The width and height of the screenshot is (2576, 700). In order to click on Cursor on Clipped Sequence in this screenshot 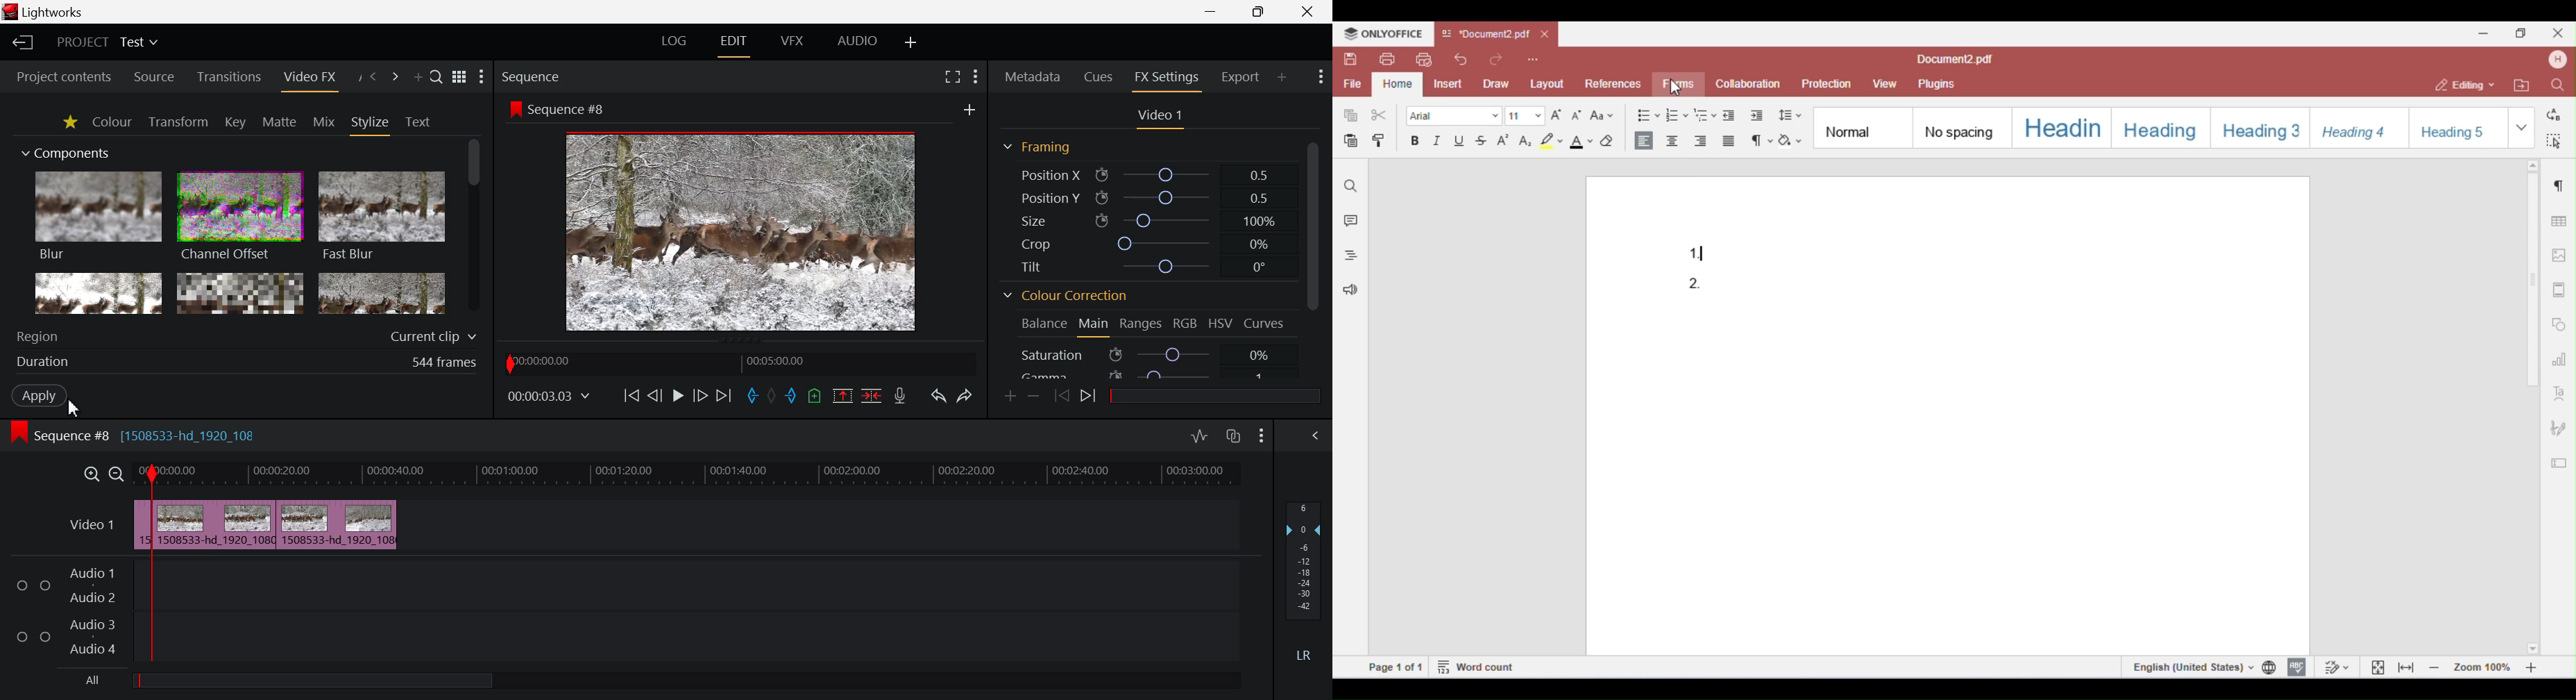, I will do `click(166, 524)`.